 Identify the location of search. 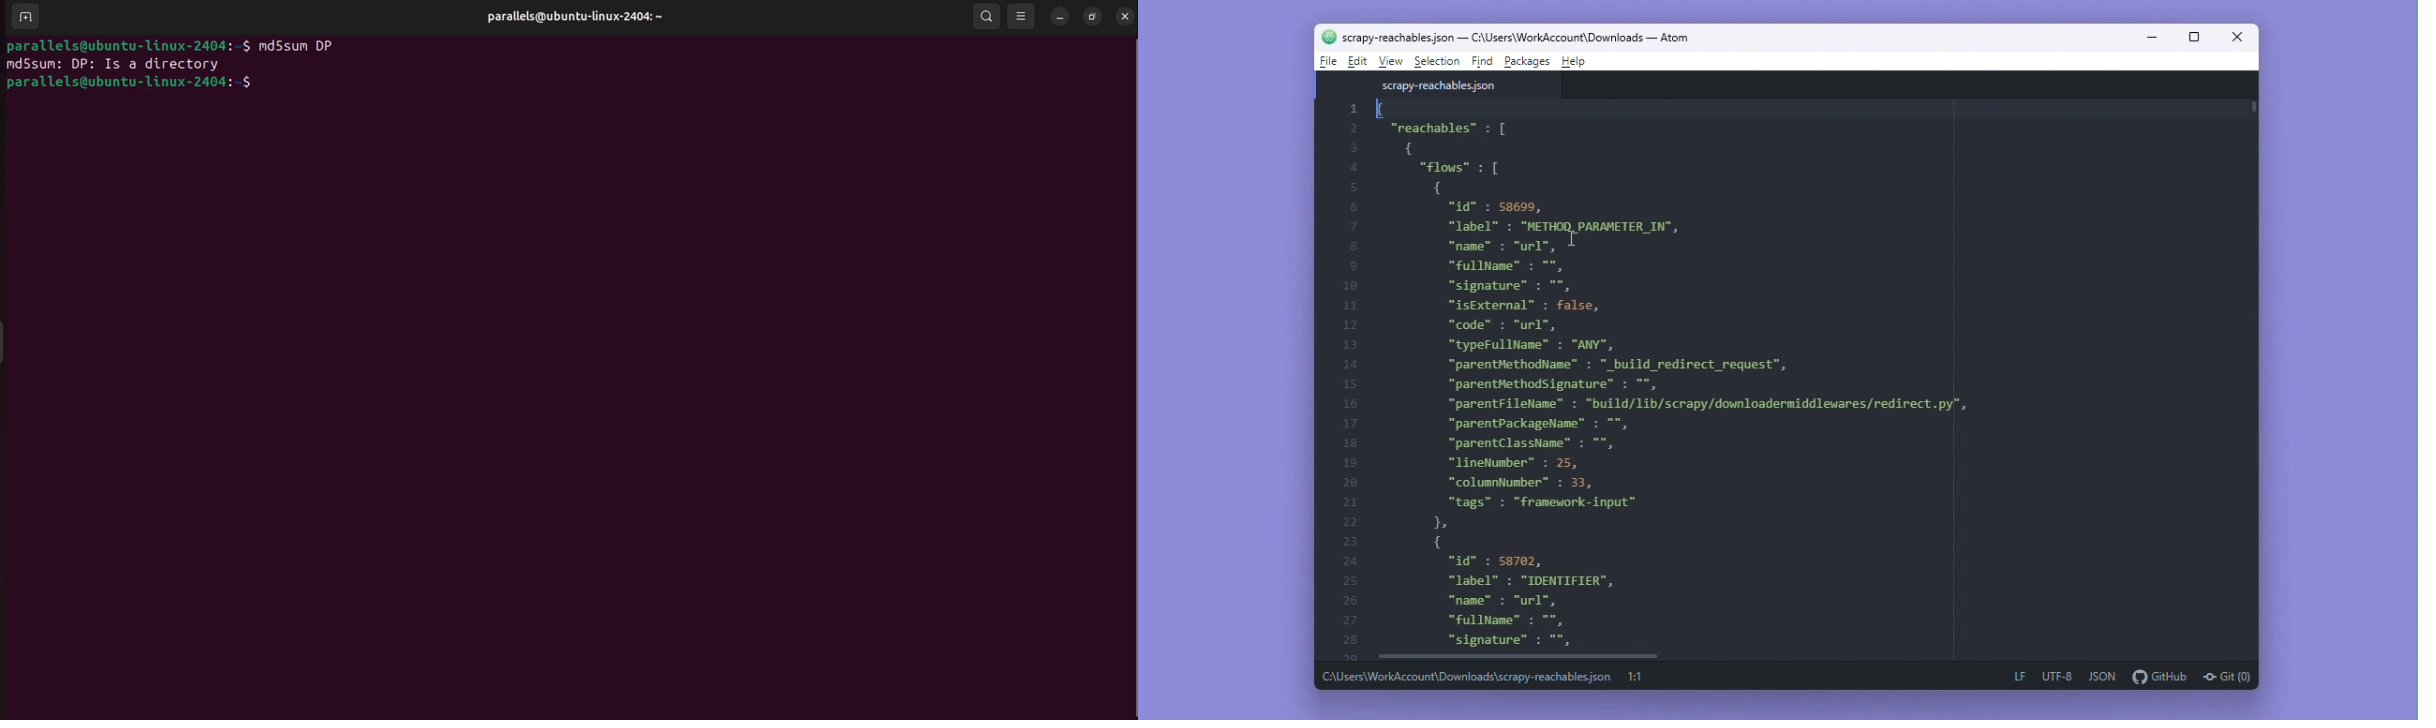
(987, 18).